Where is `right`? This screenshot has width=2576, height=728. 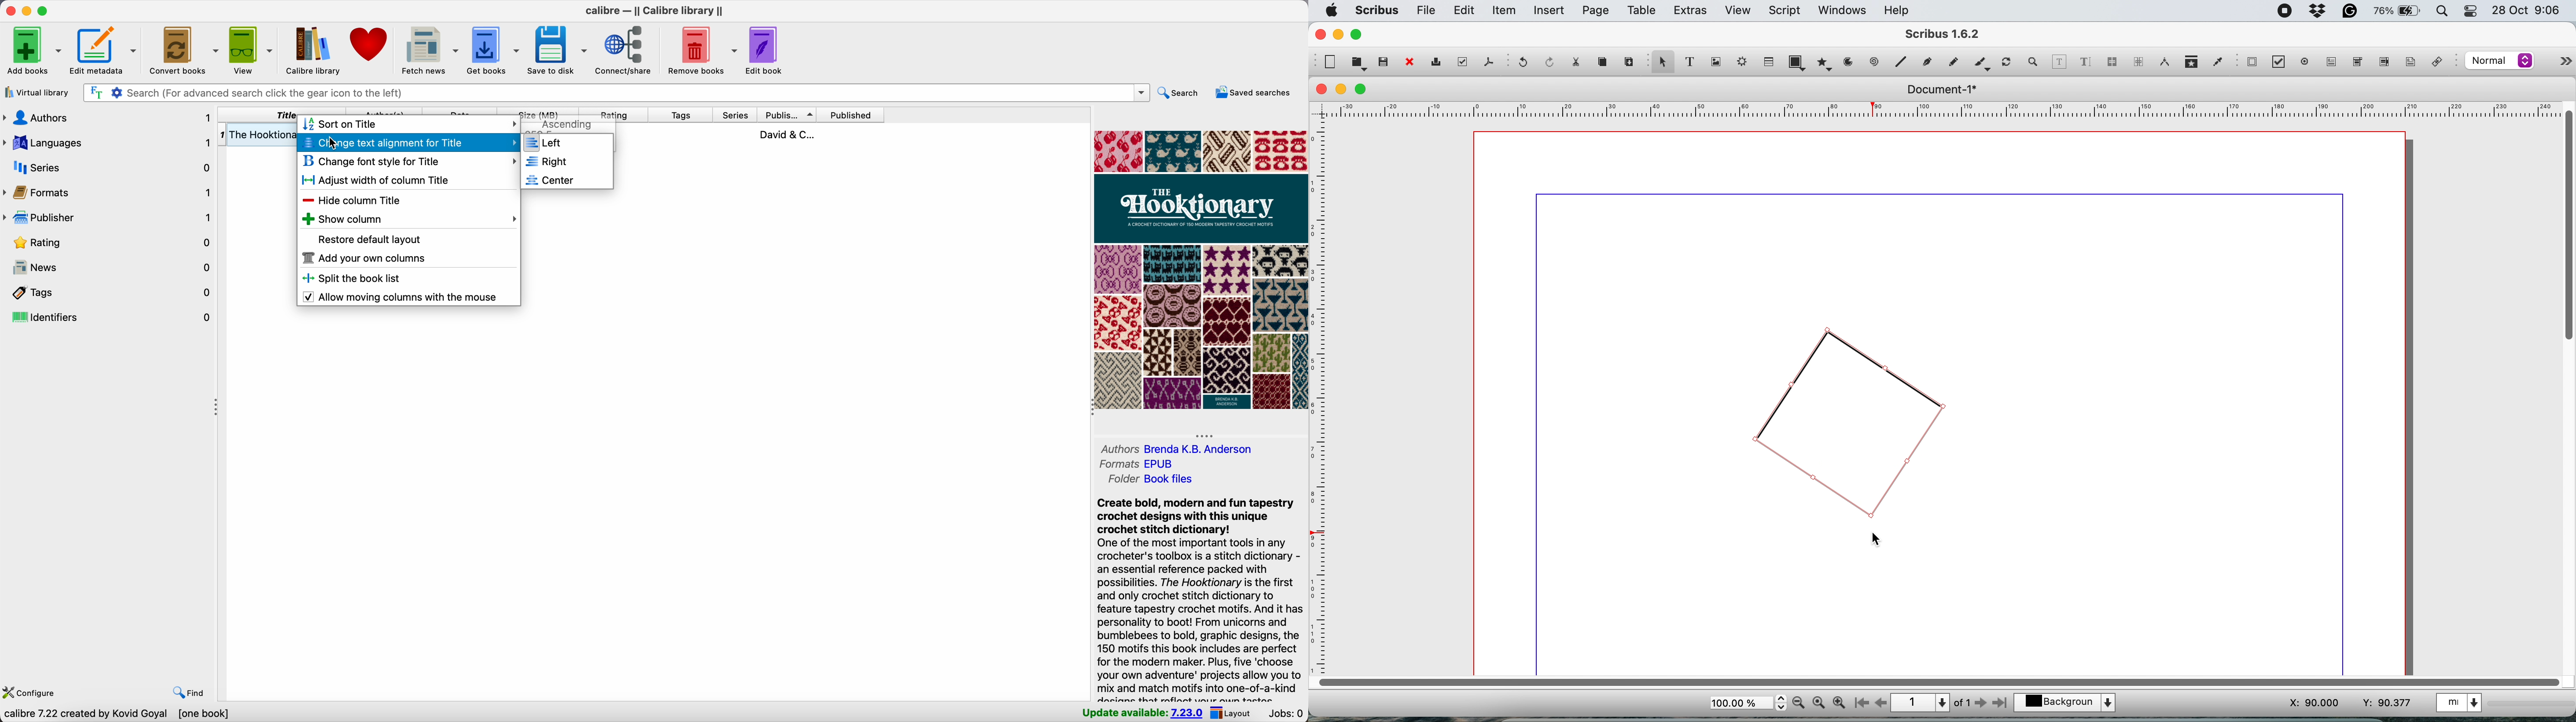 right is located at coordinates (567, 162).